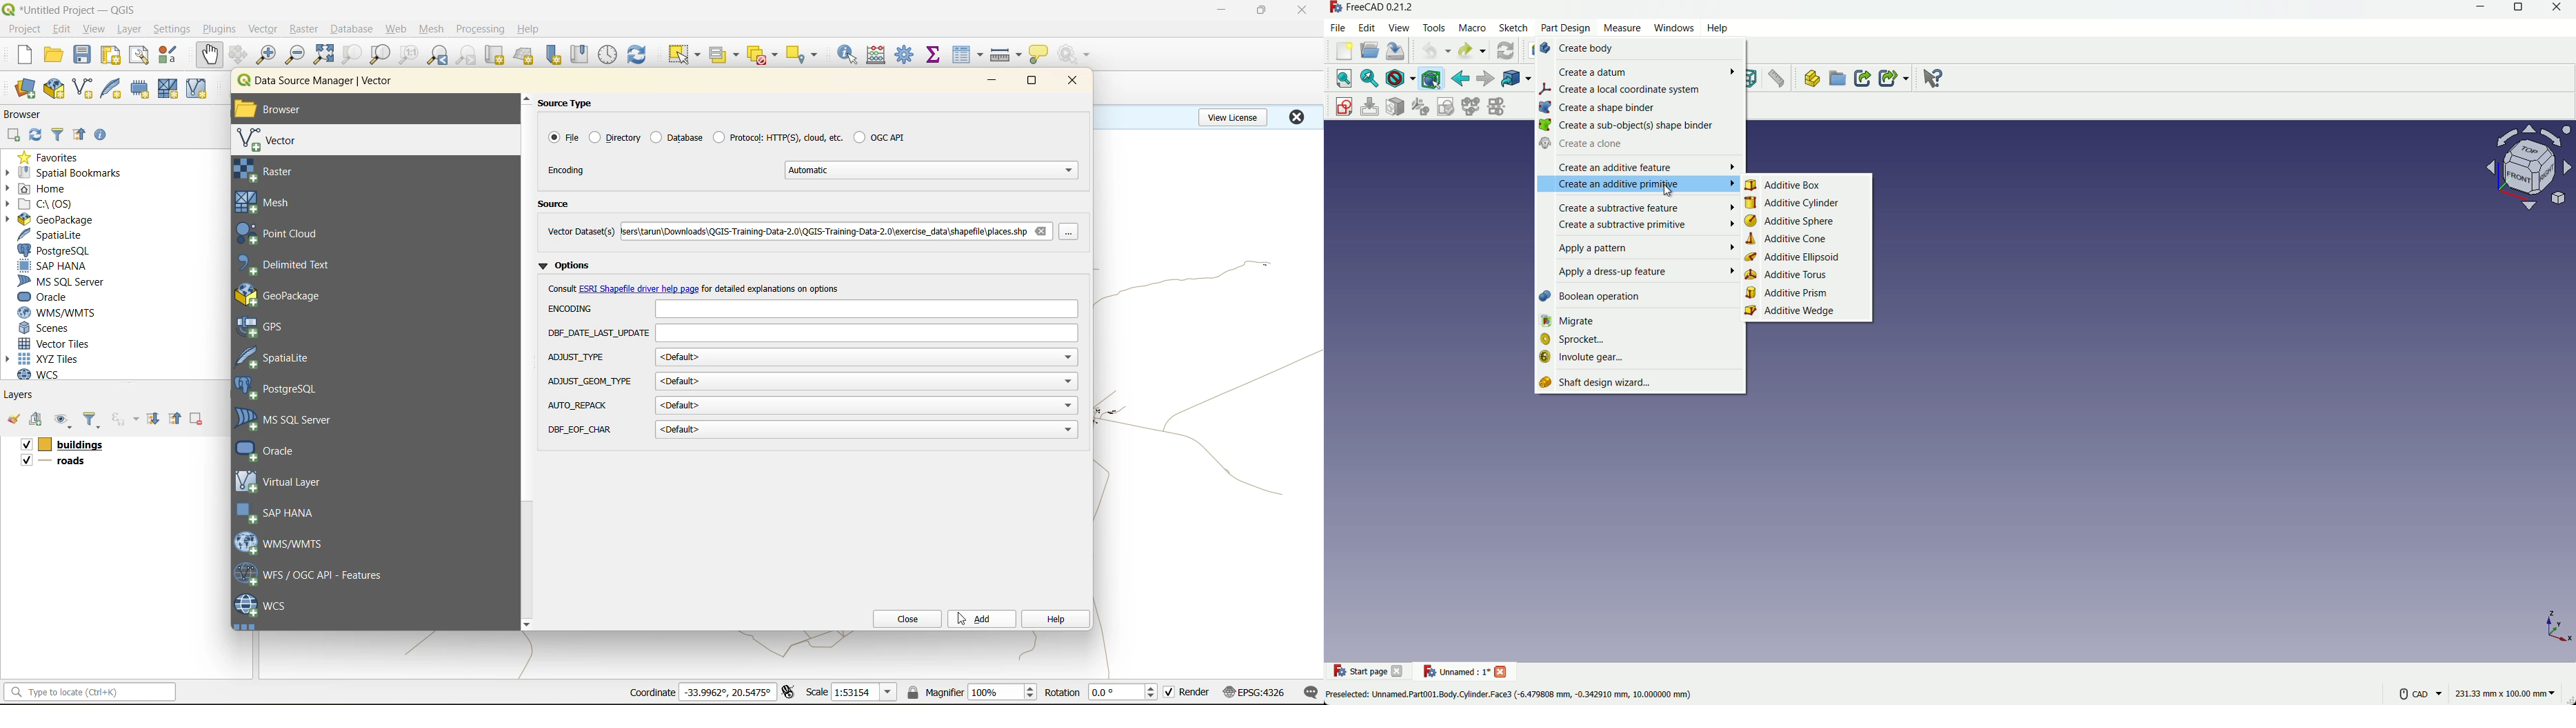  What do you see at coordinates (350, 56) in the screenshot?
I see `zoom selection` at bounding box center [350, 56].